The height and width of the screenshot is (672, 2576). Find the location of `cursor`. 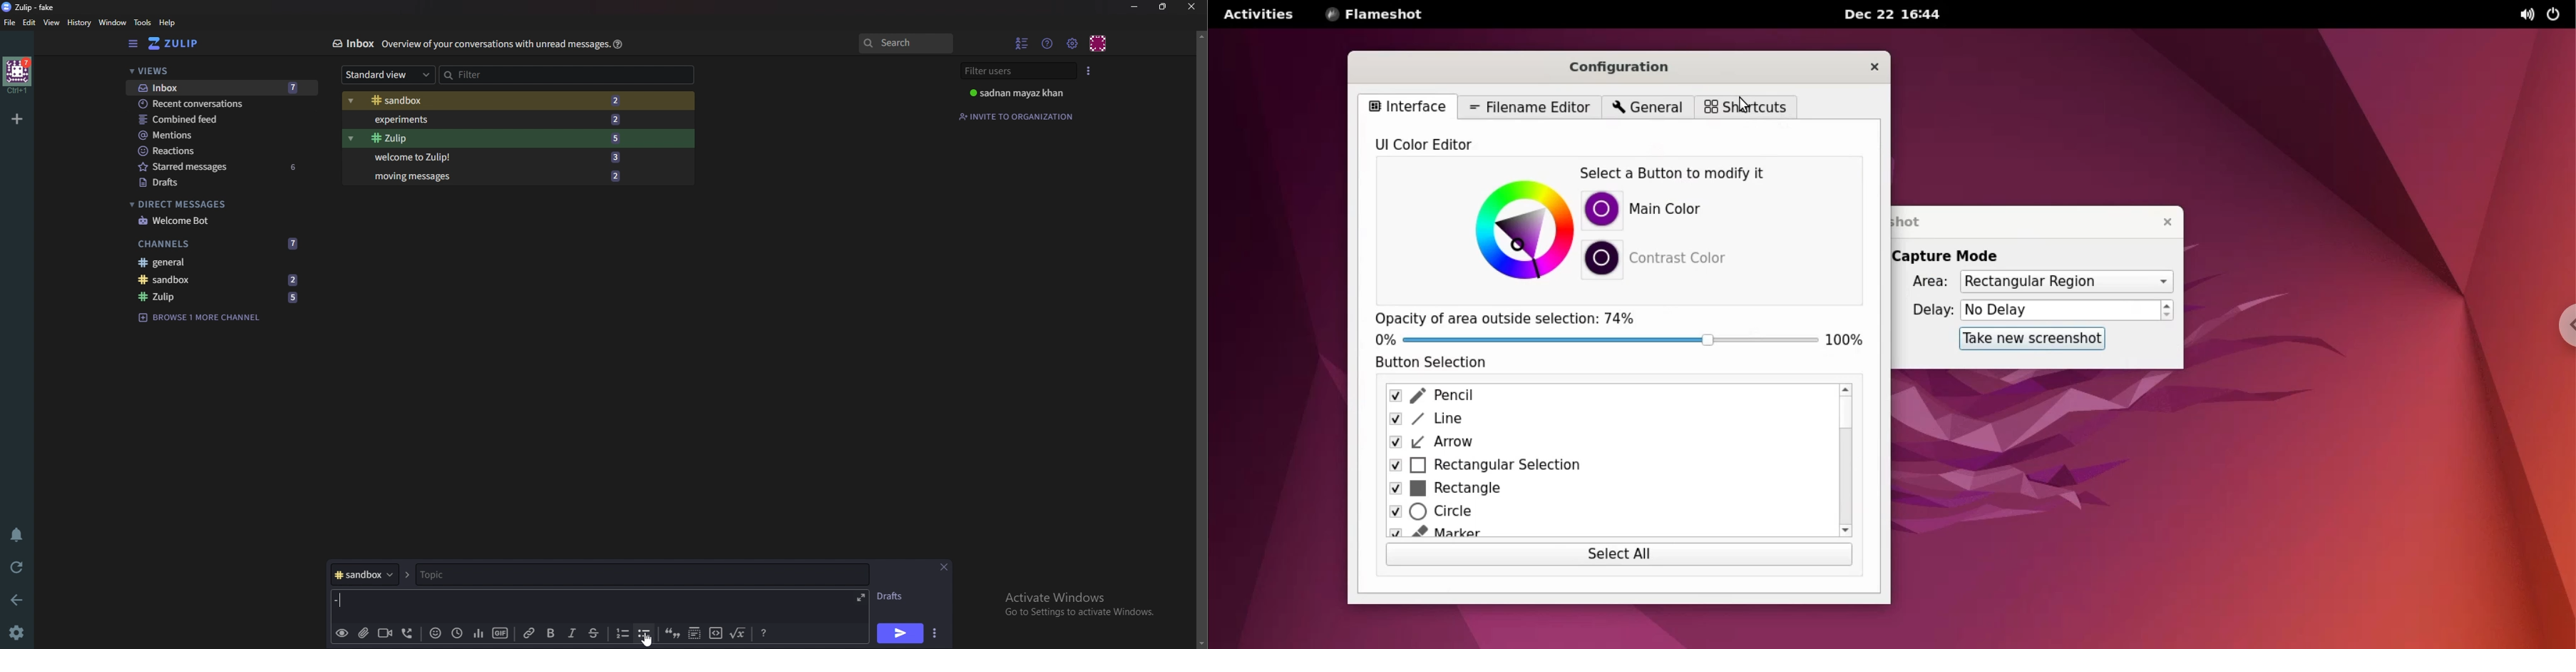

cursor is located at coordinates (1745, 104).